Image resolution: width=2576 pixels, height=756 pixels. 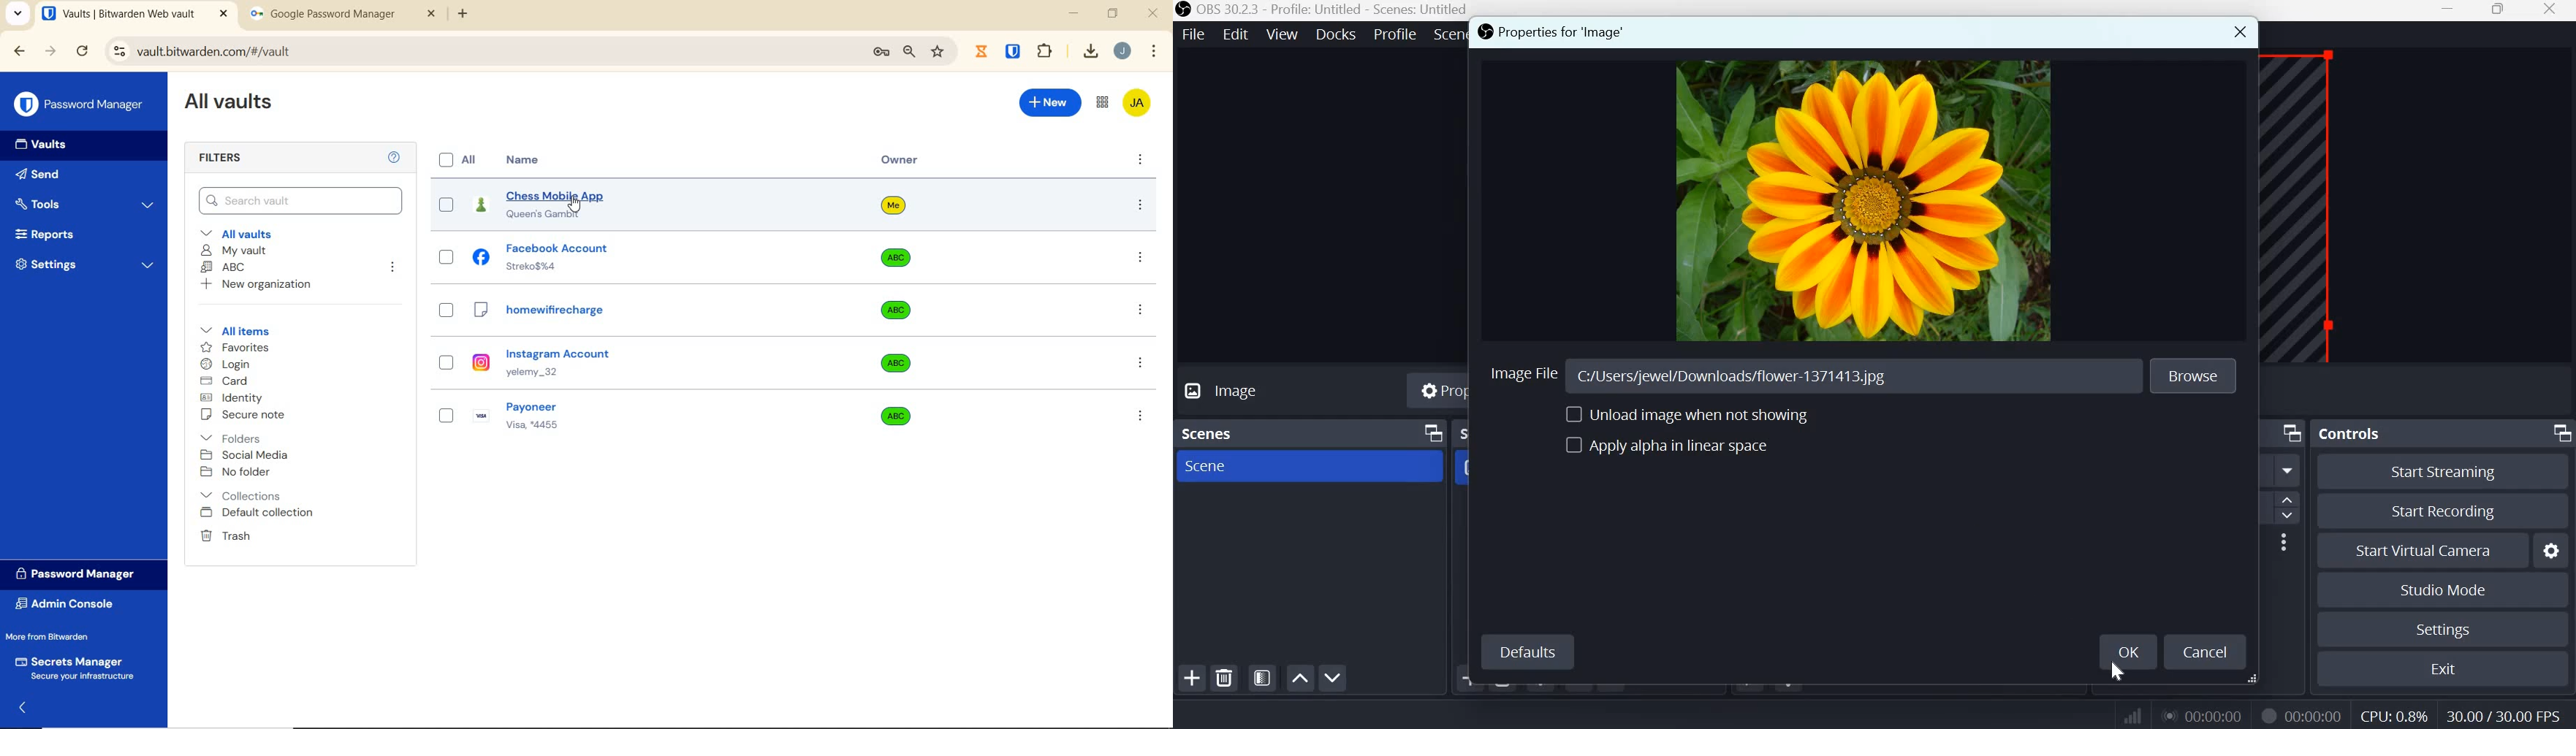 I want to click on docks, so click(x=1338, y=33).